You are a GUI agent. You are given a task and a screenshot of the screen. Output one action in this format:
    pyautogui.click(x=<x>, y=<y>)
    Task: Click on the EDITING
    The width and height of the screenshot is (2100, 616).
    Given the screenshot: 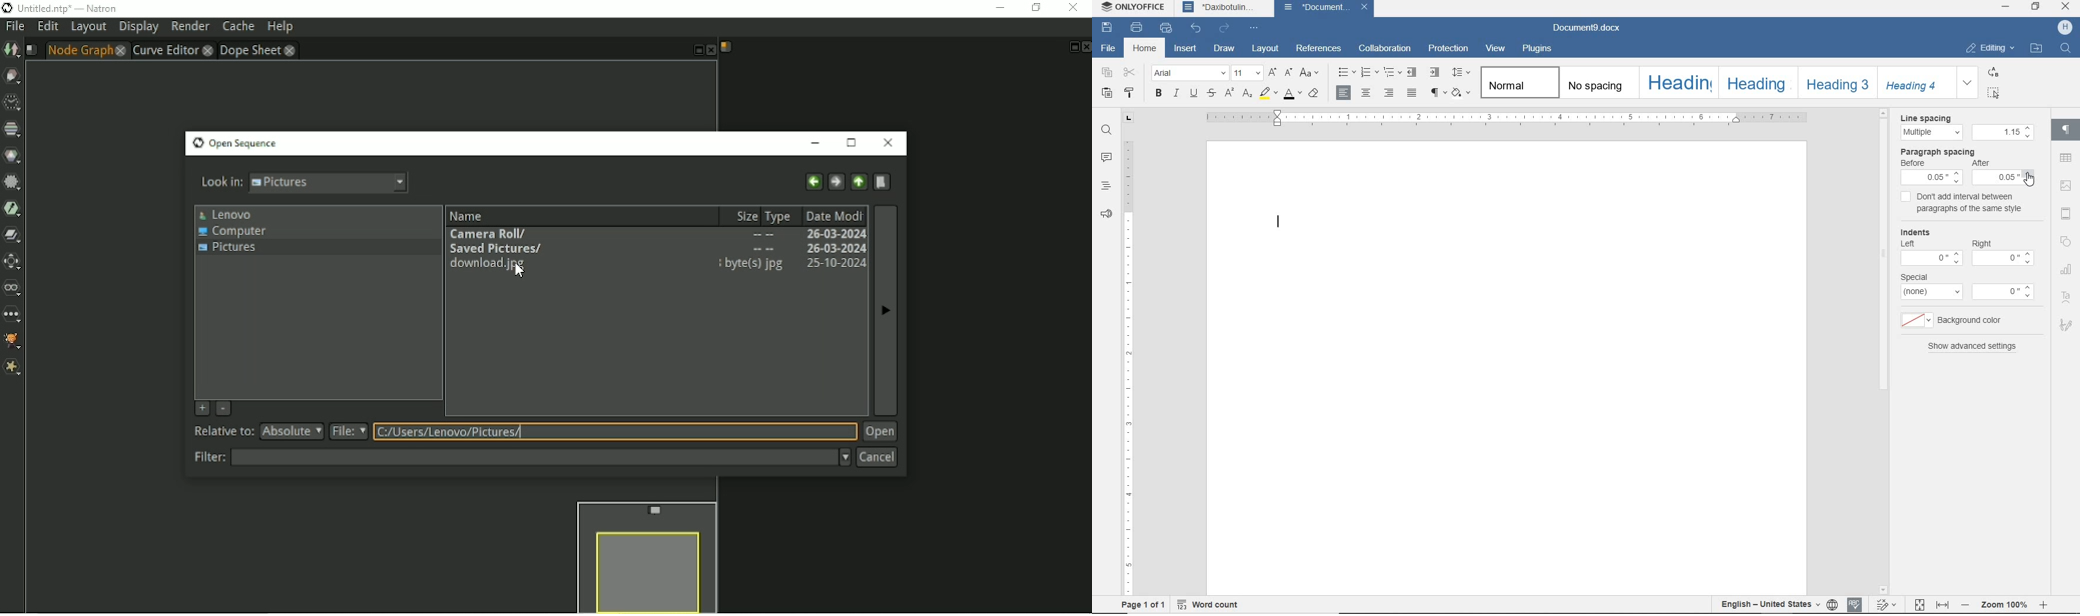 What is the action you would take?
    pyautogui.click(x=1989, y=47)
    